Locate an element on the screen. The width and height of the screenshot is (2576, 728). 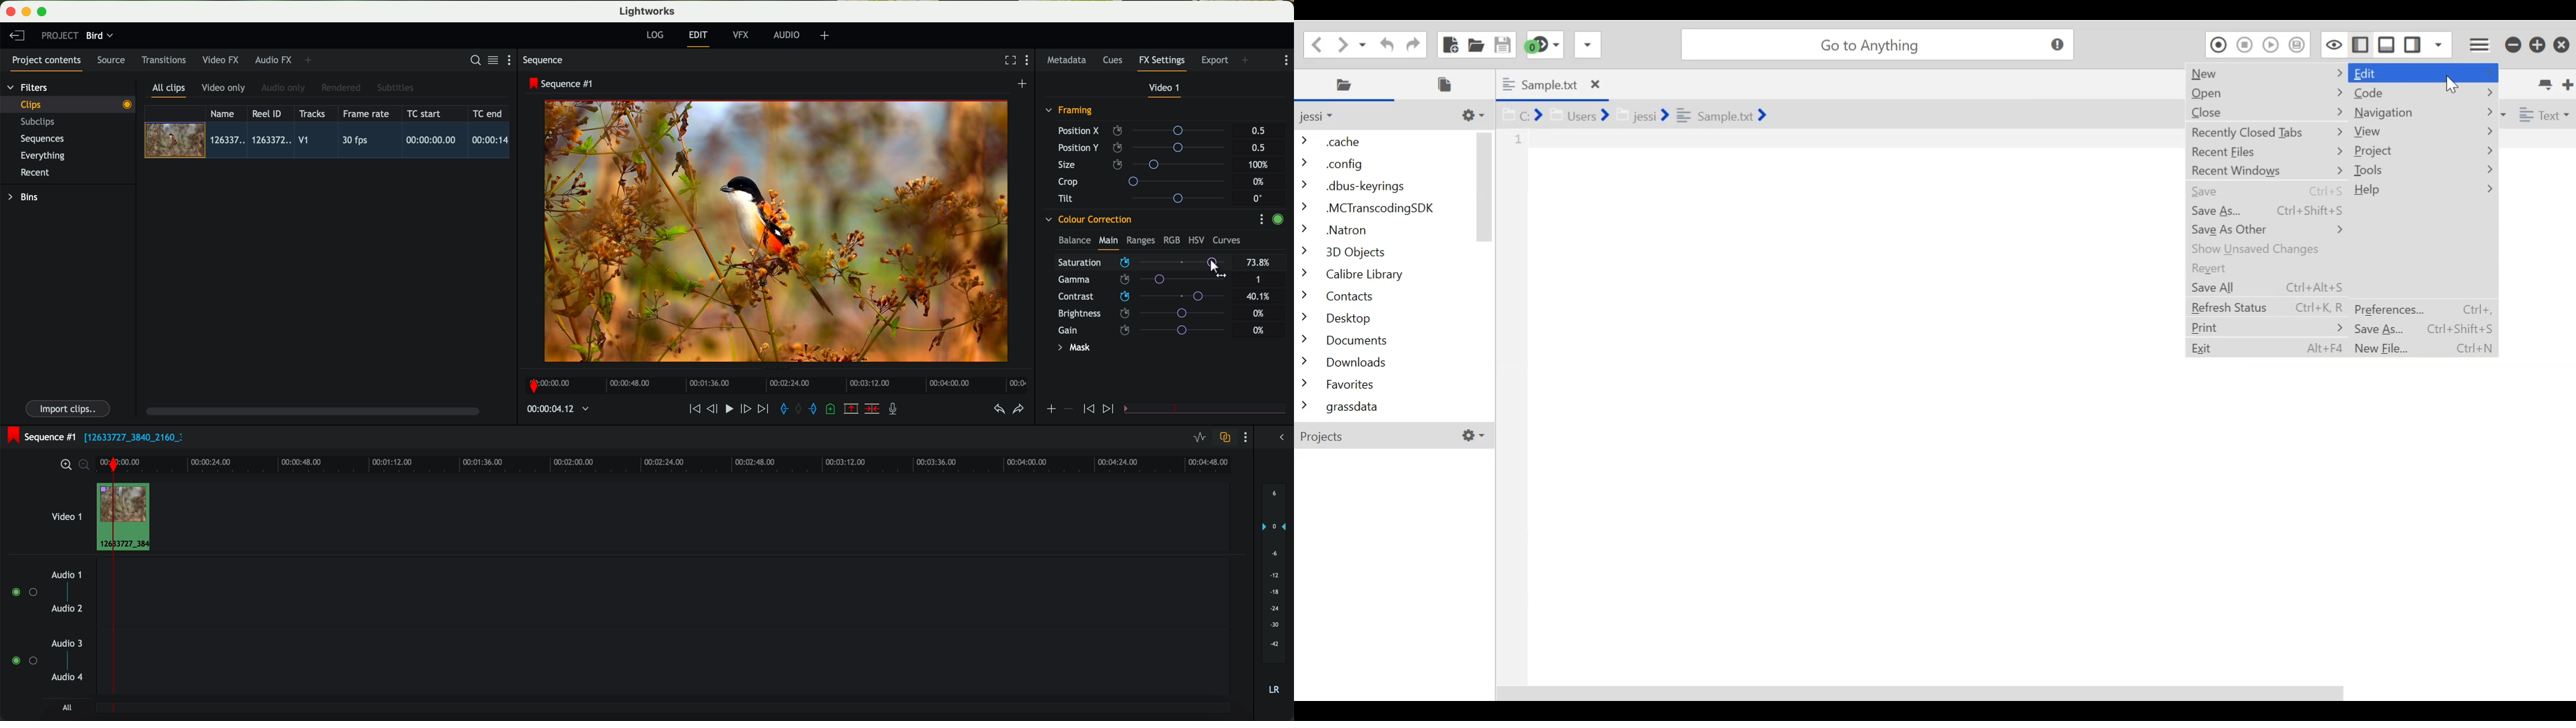
New Tab is located at coordinates (2565, 83).